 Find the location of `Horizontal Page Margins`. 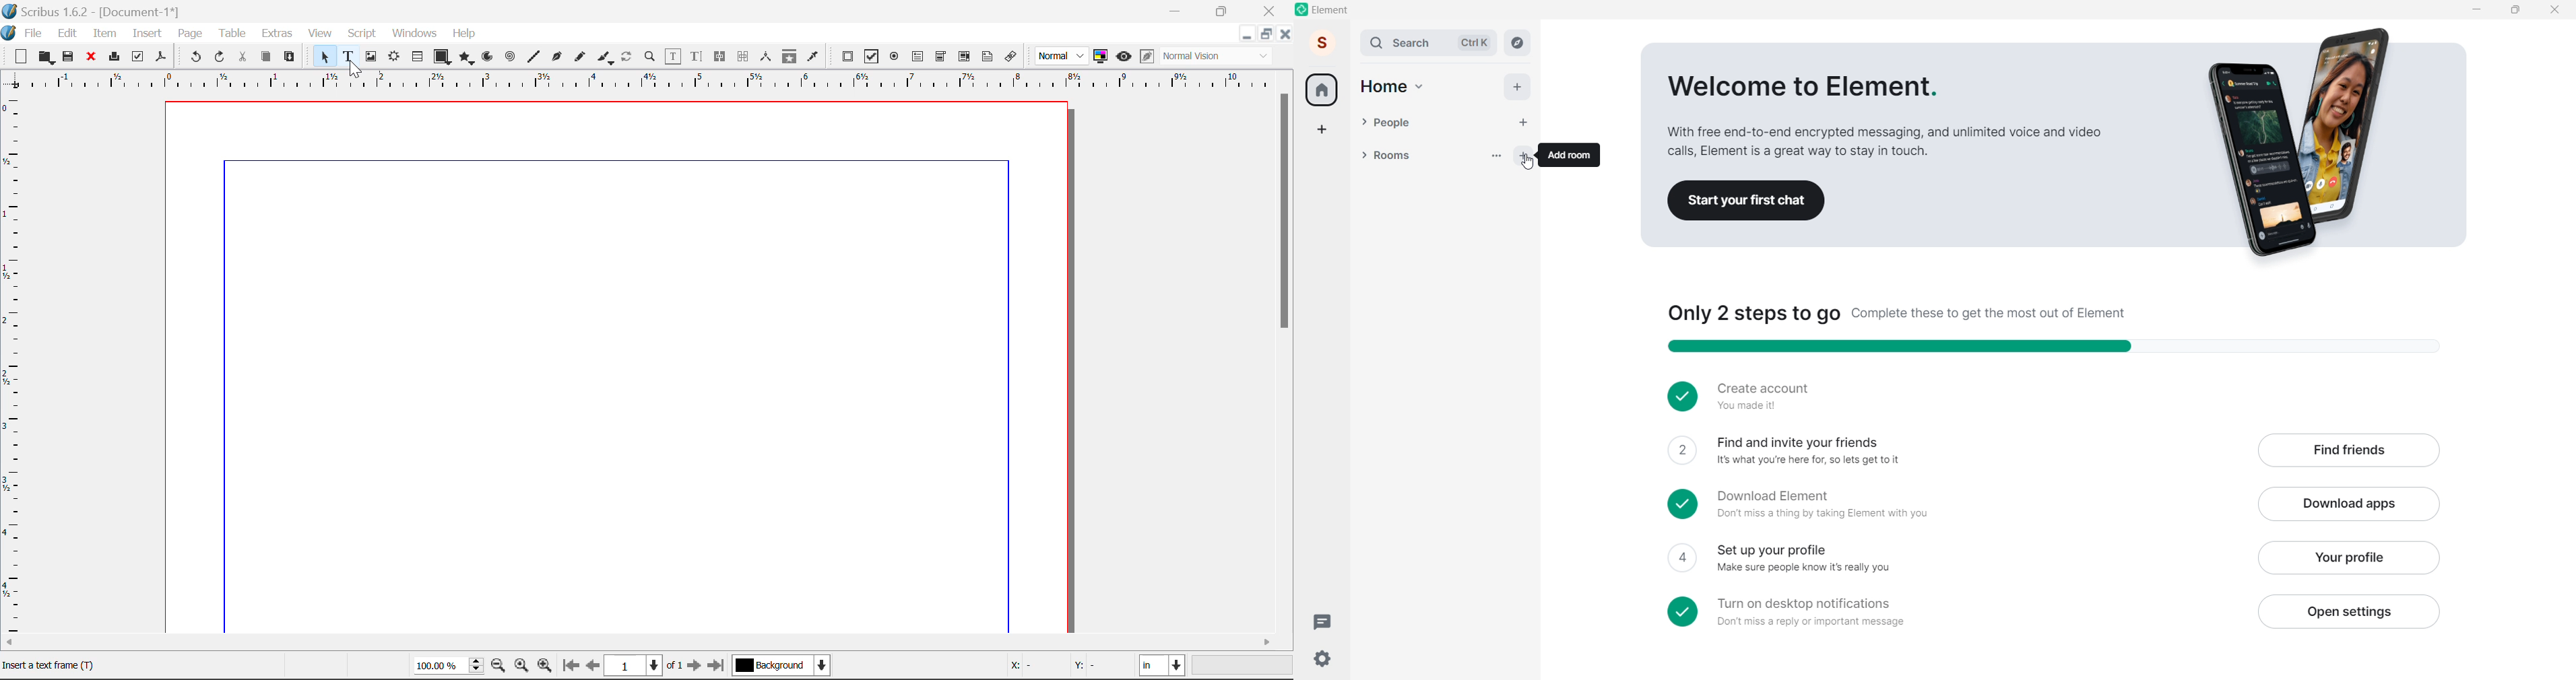

Horizontal Page Margins is located at coordinates (15, 366).